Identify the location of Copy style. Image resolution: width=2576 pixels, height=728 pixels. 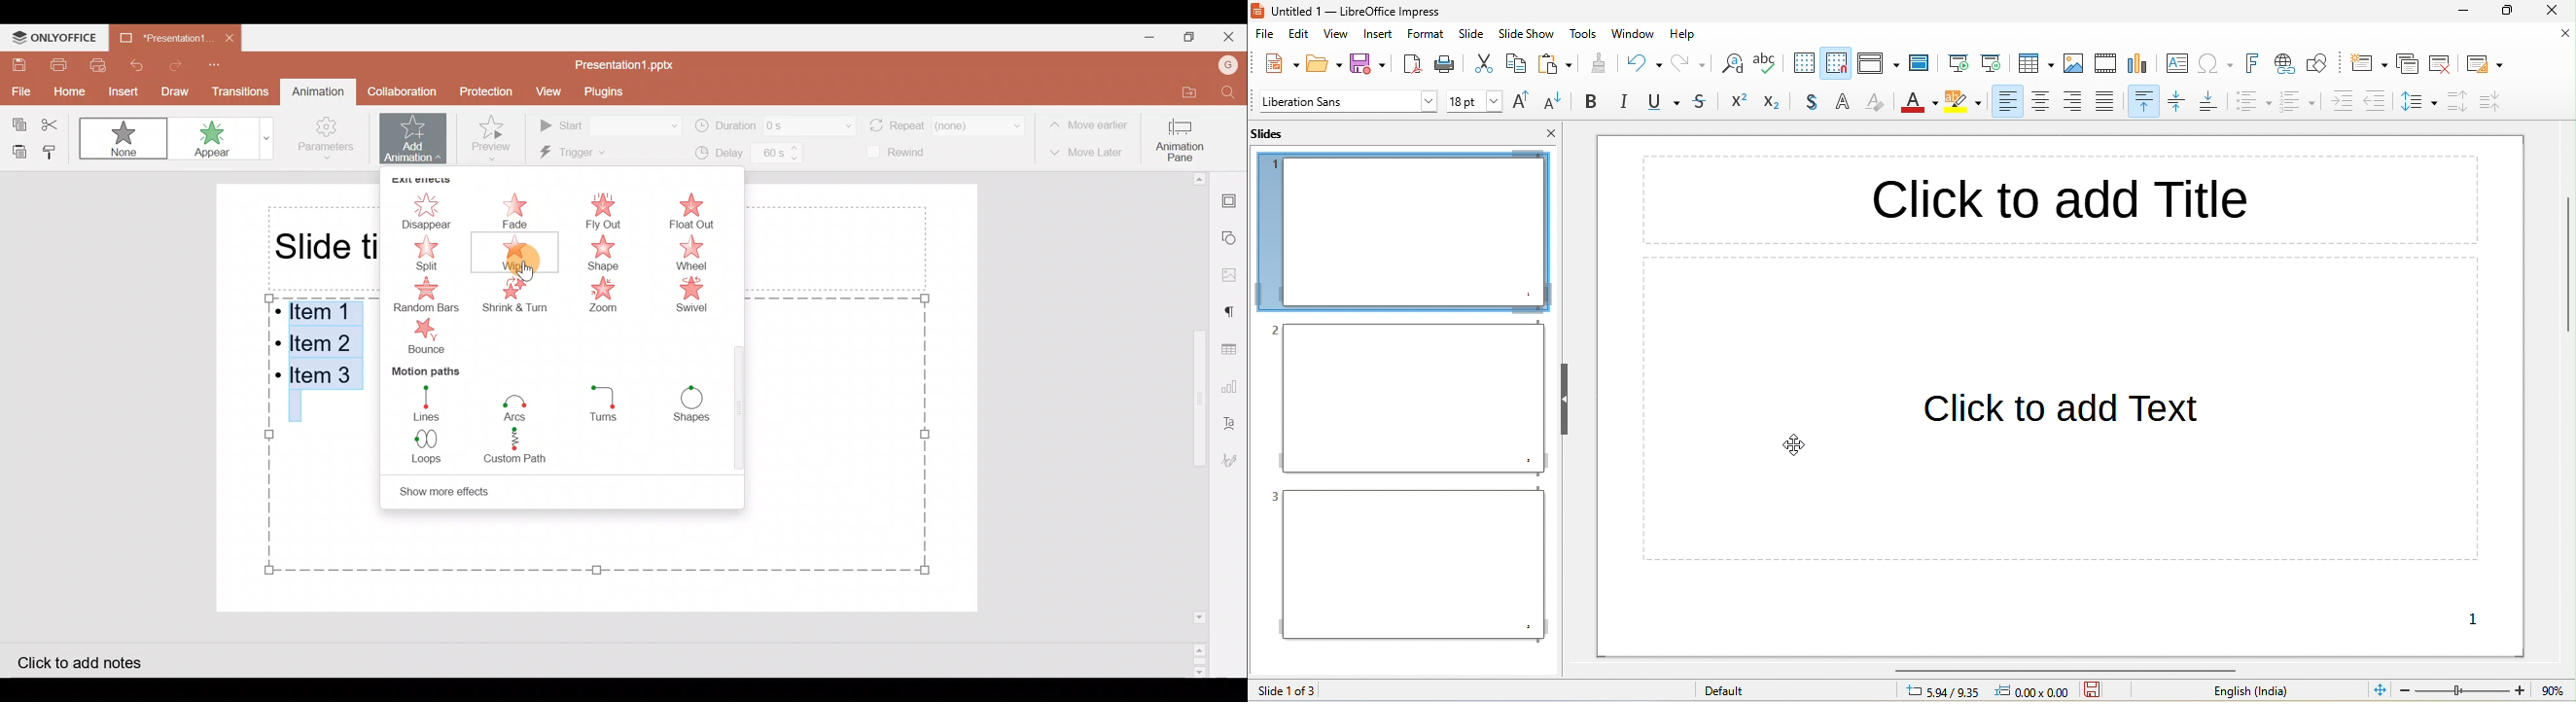
(53, 150).